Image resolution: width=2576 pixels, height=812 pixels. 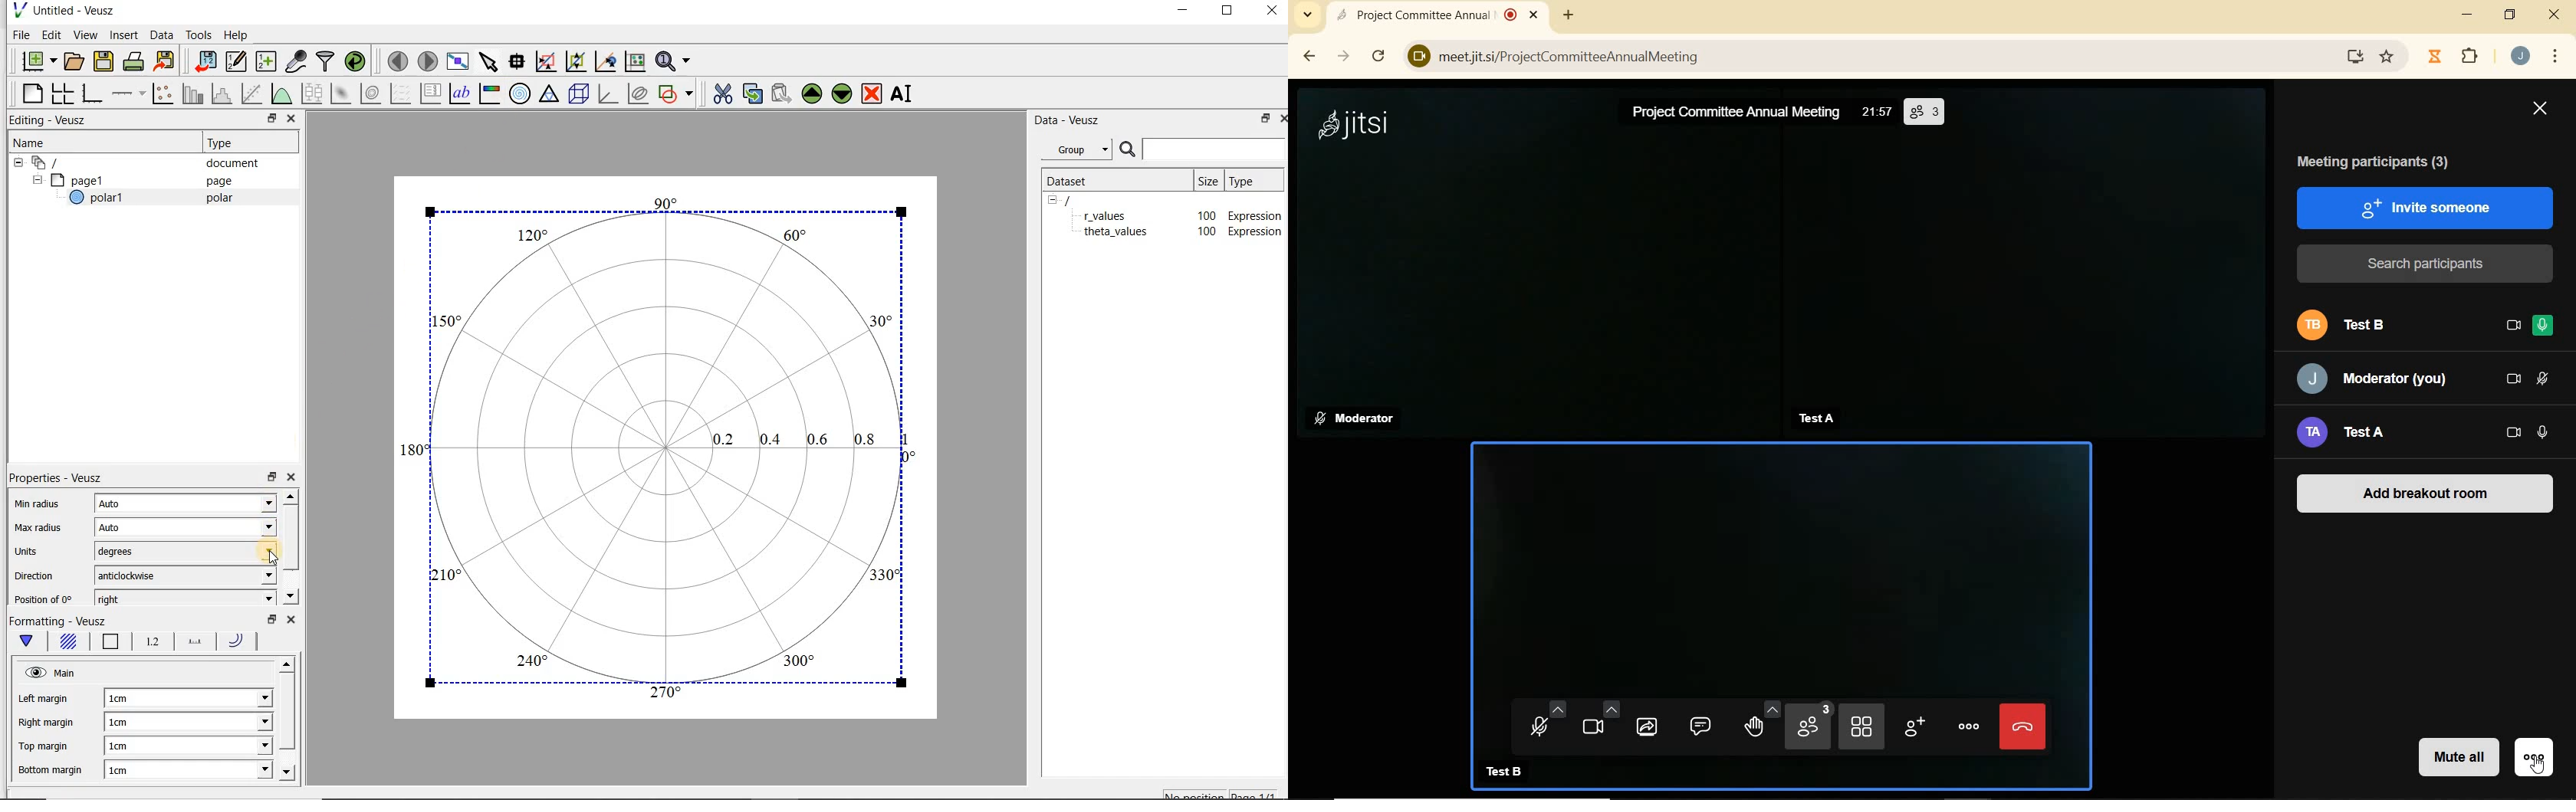 I want to click on plot a 2d dataset as contours, so click(x=372, y=93).